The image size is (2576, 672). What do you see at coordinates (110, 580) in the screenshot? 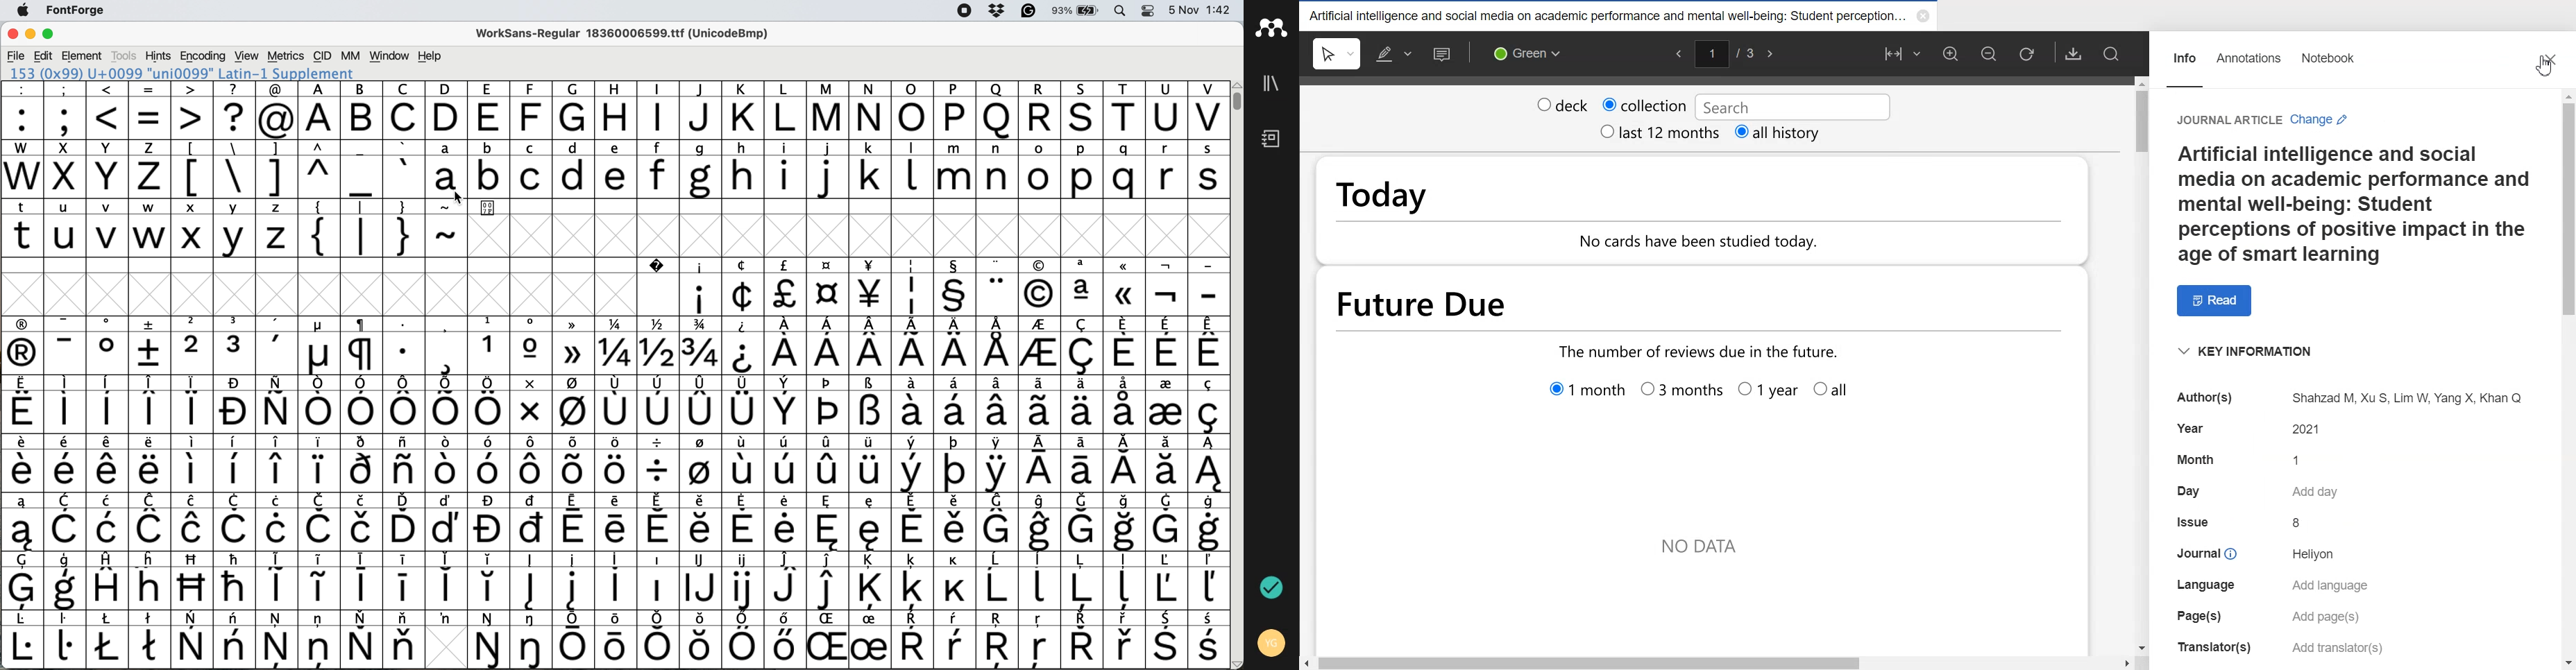
I see `symbol` at bounding box center [110, 580].